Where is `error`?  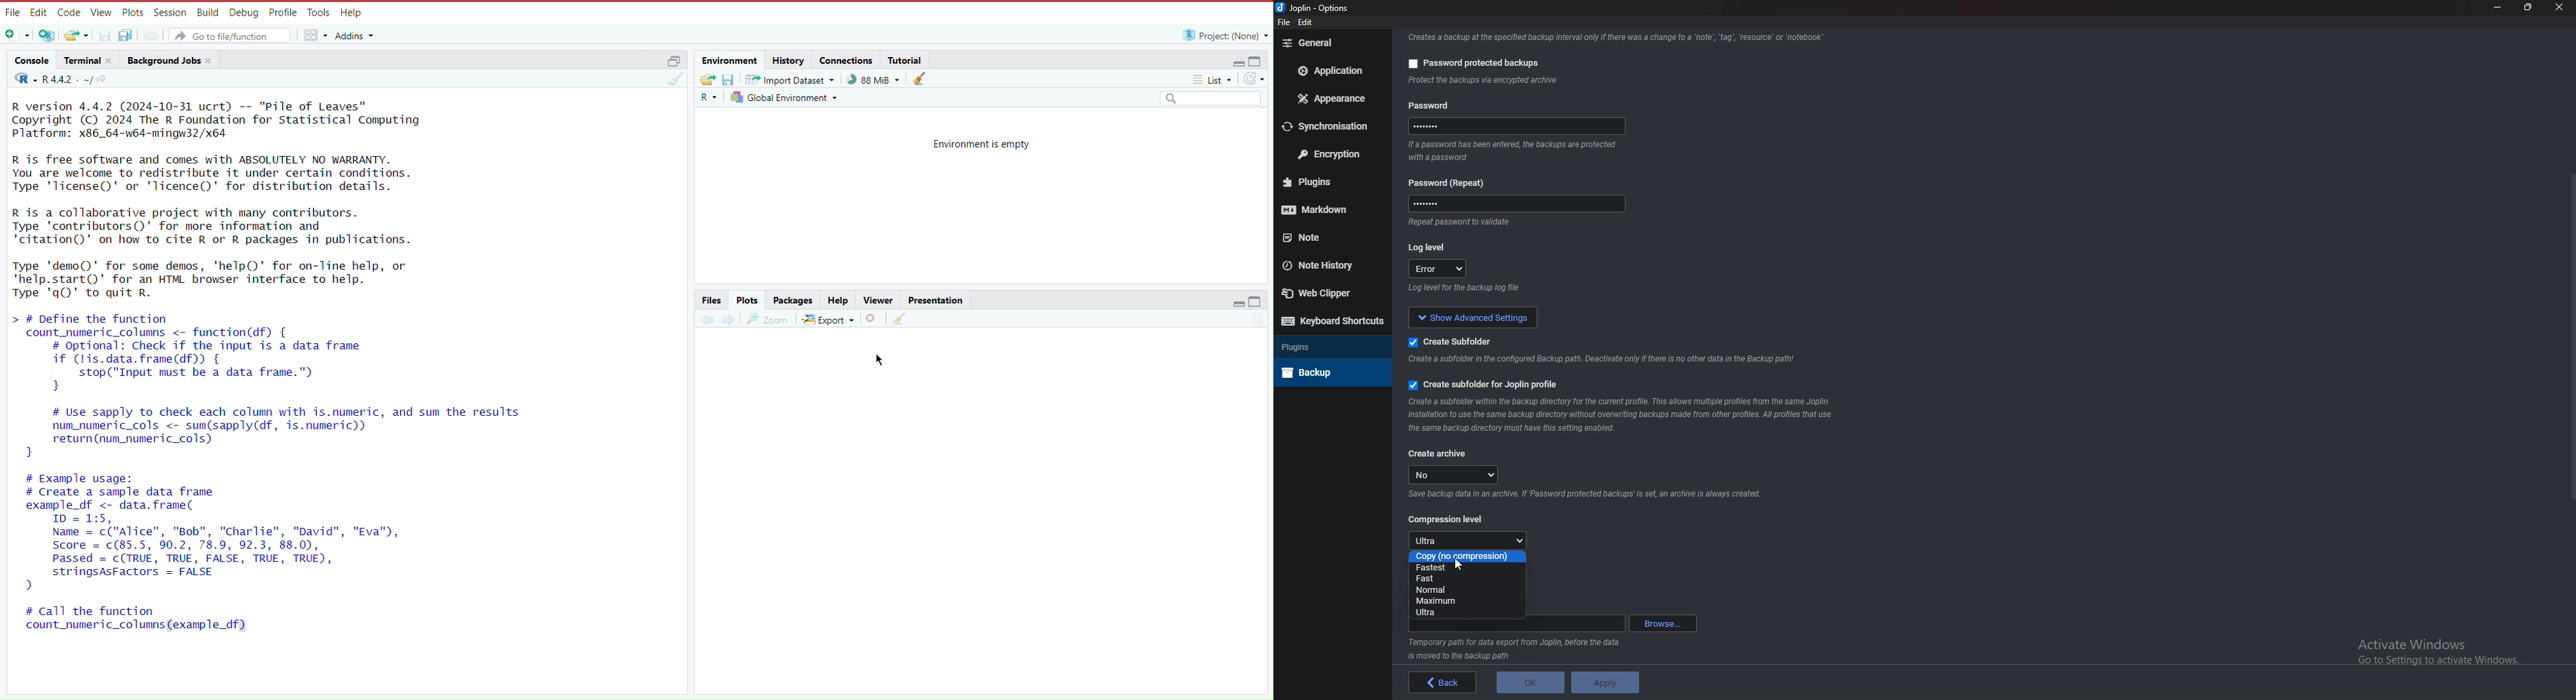 error is located at coordinates (1439, 270).